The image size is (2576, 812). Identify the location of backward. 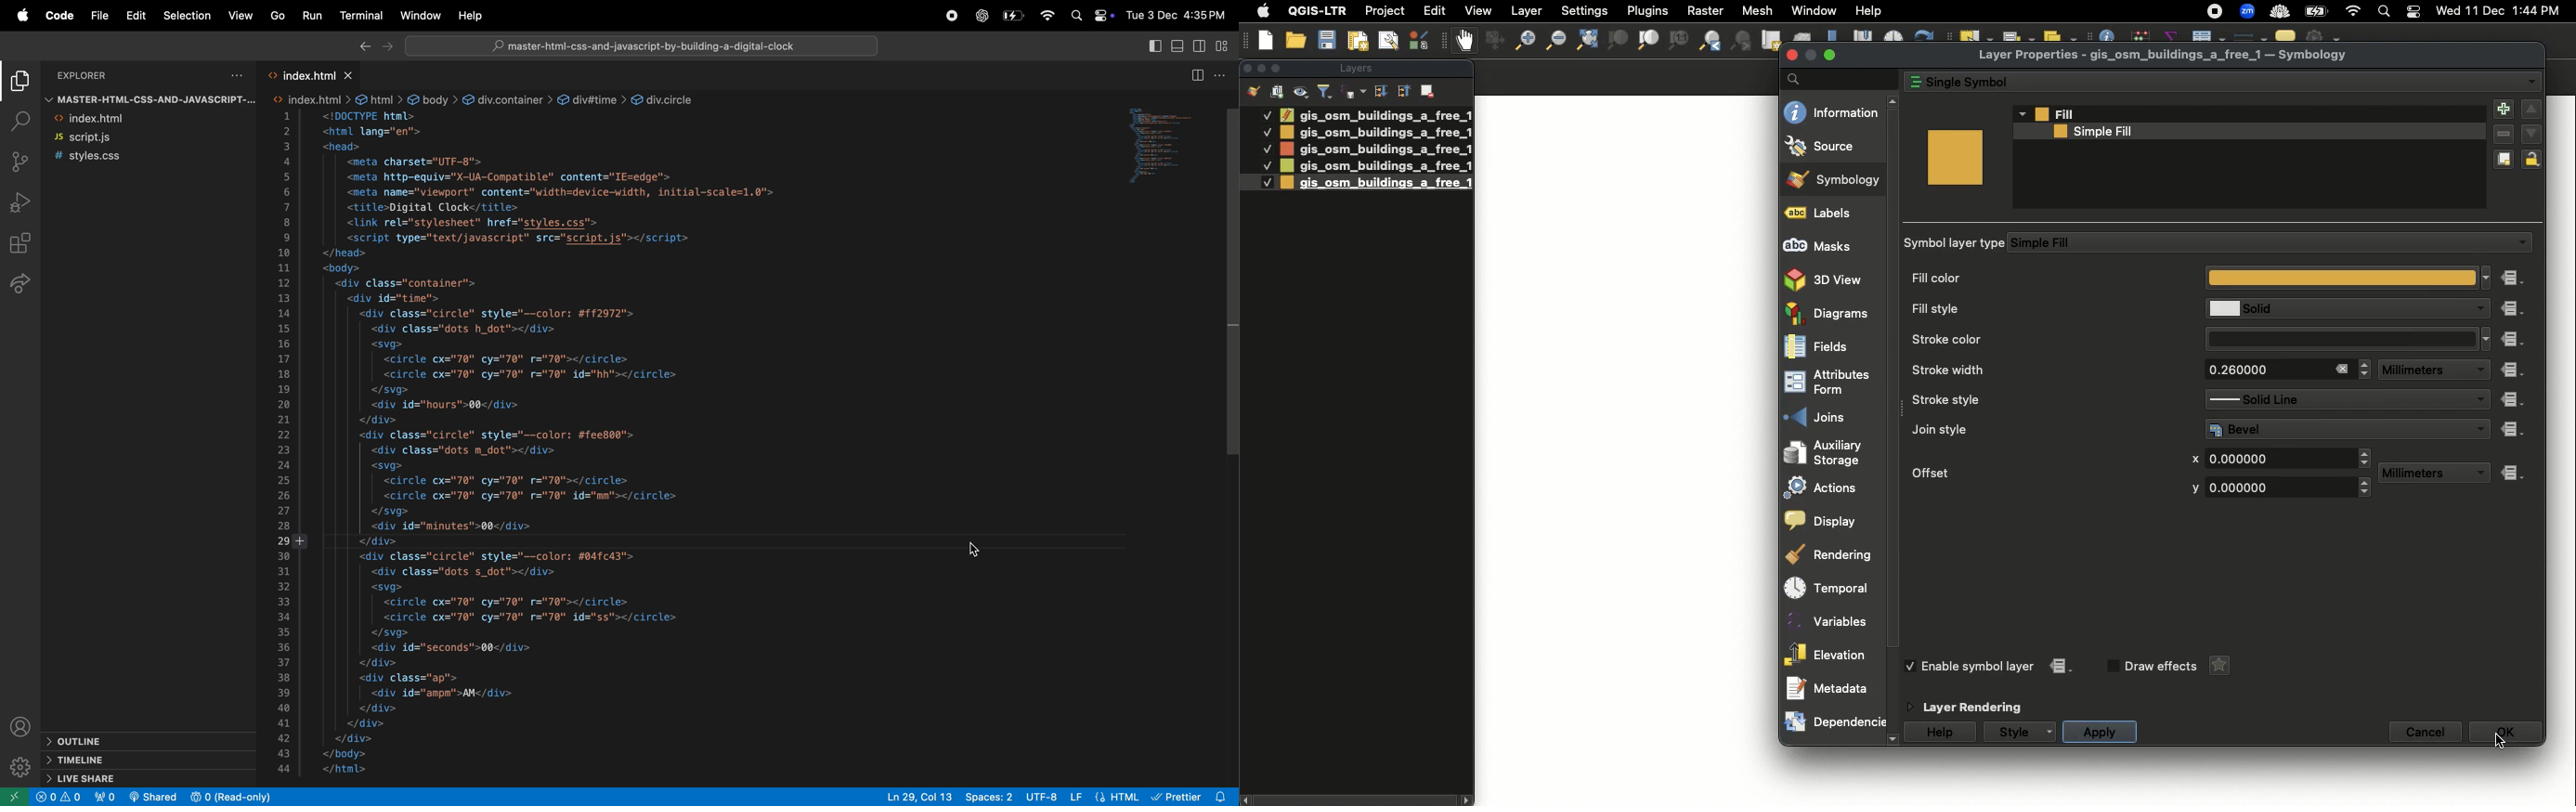
(363, 47).